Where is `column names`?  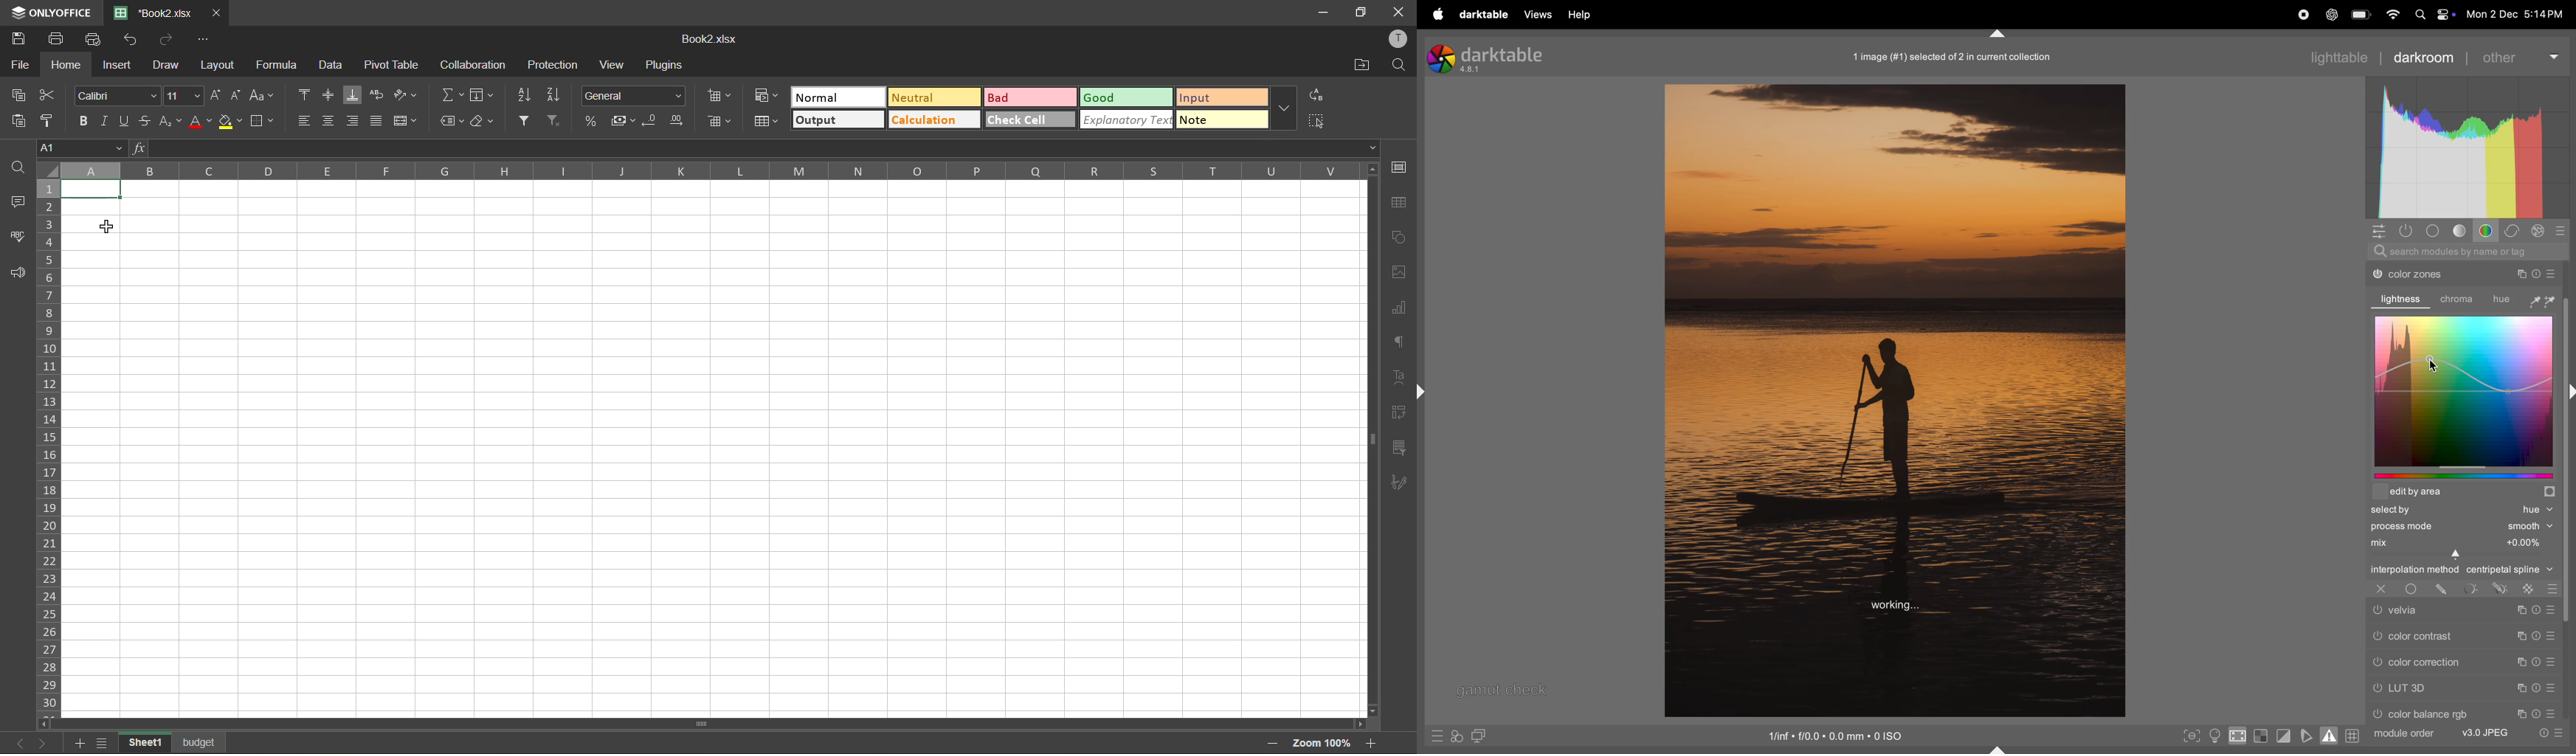 column names is located at coordinates (708, 172).